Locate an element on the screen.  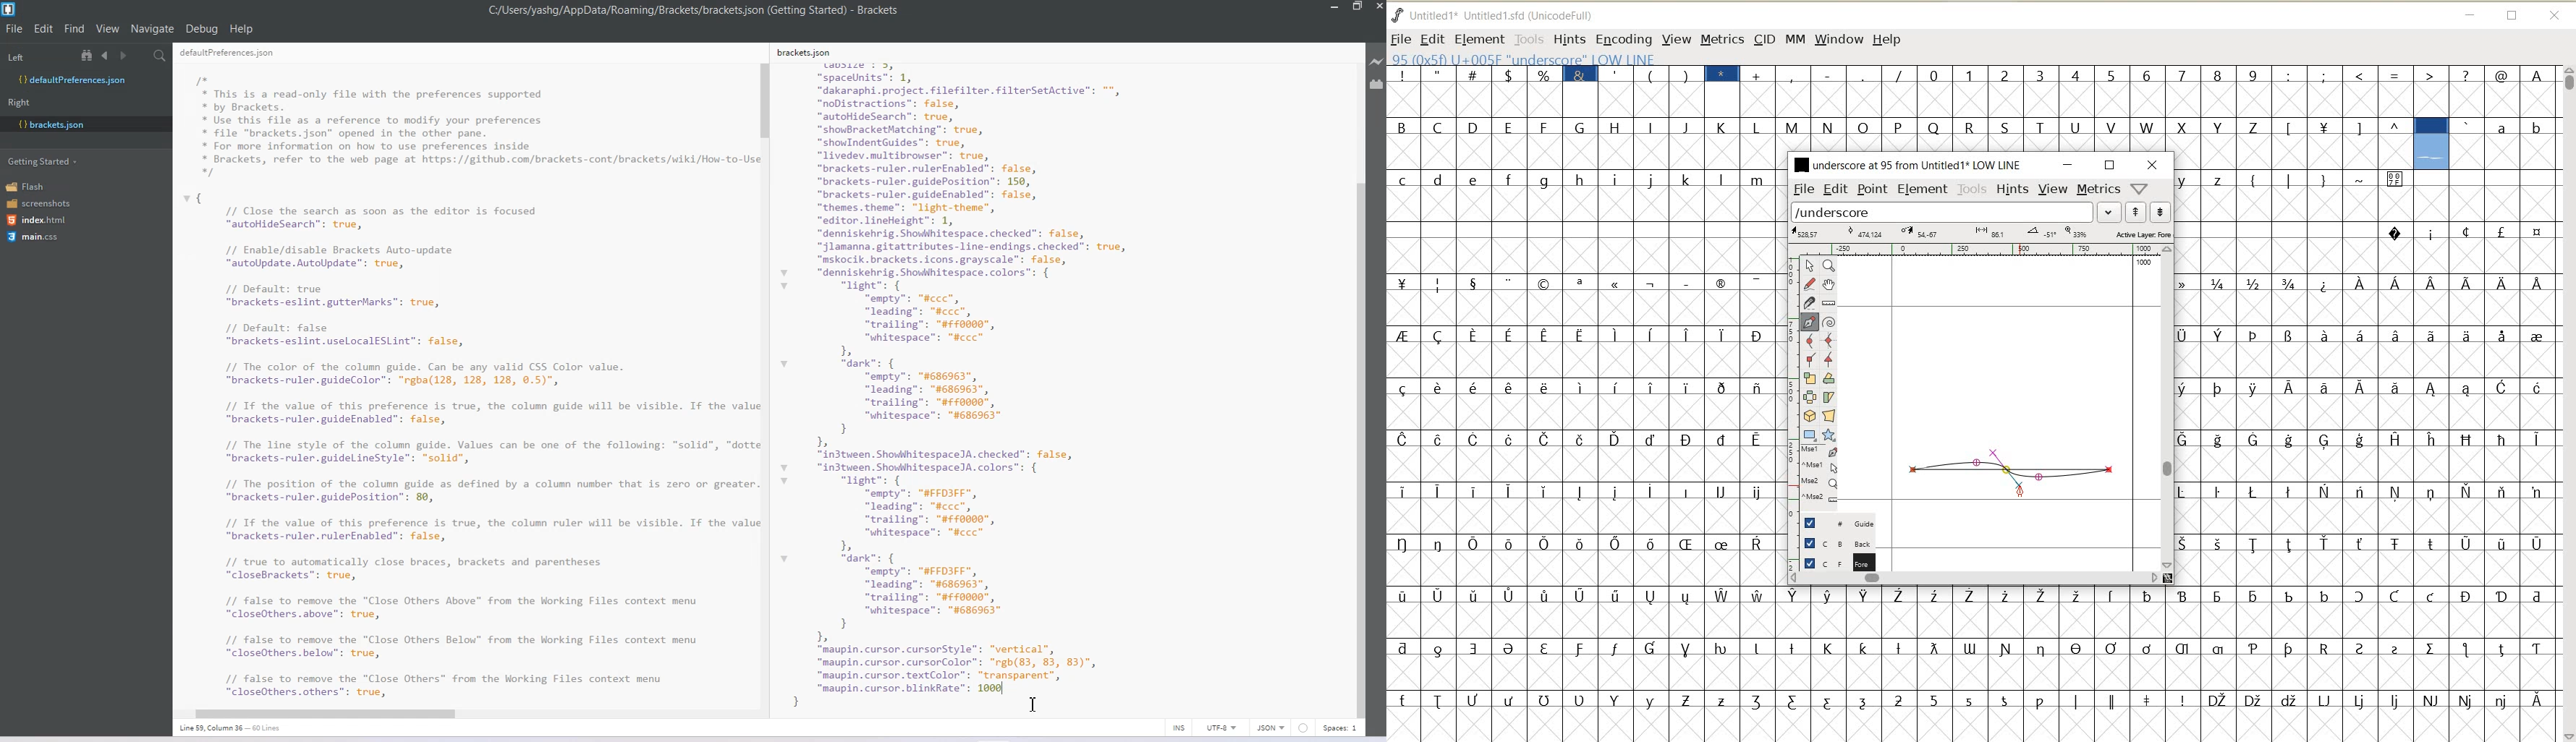
Maximize is located at coordinates (1357, 7).